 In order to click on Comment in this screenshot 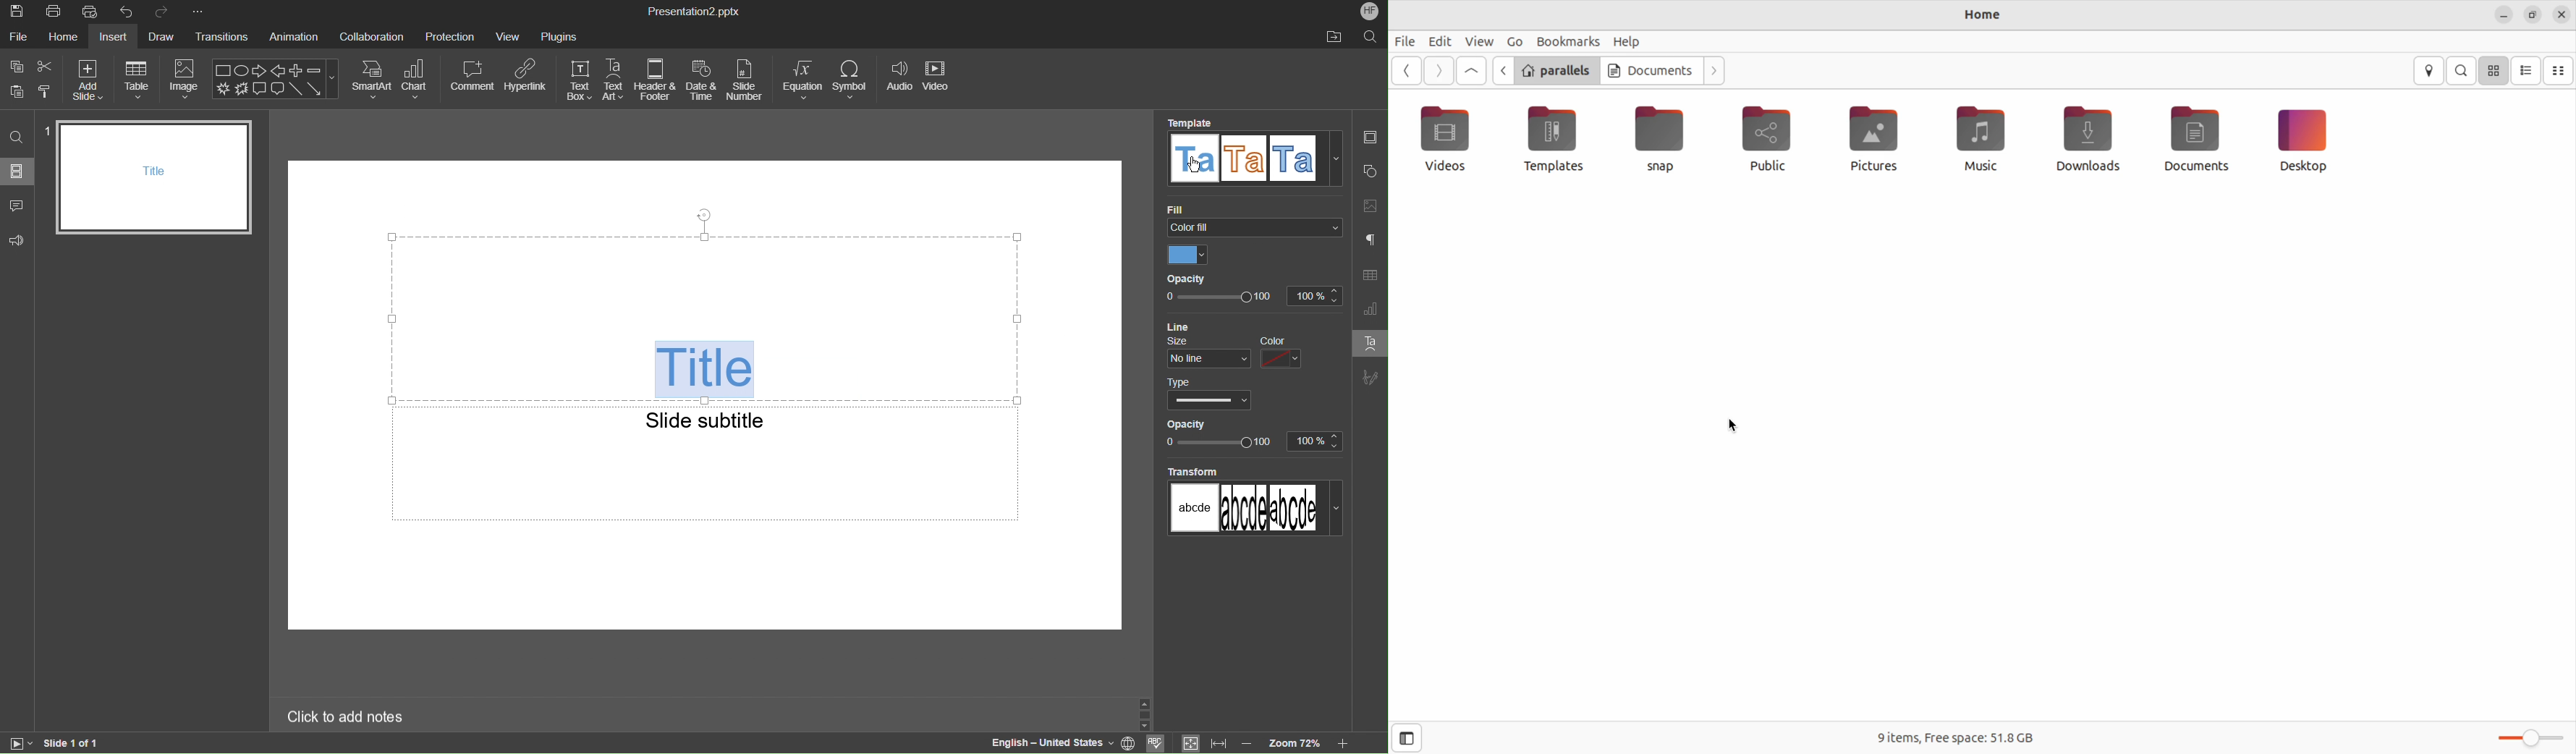, I will do `click(473, 80)`.